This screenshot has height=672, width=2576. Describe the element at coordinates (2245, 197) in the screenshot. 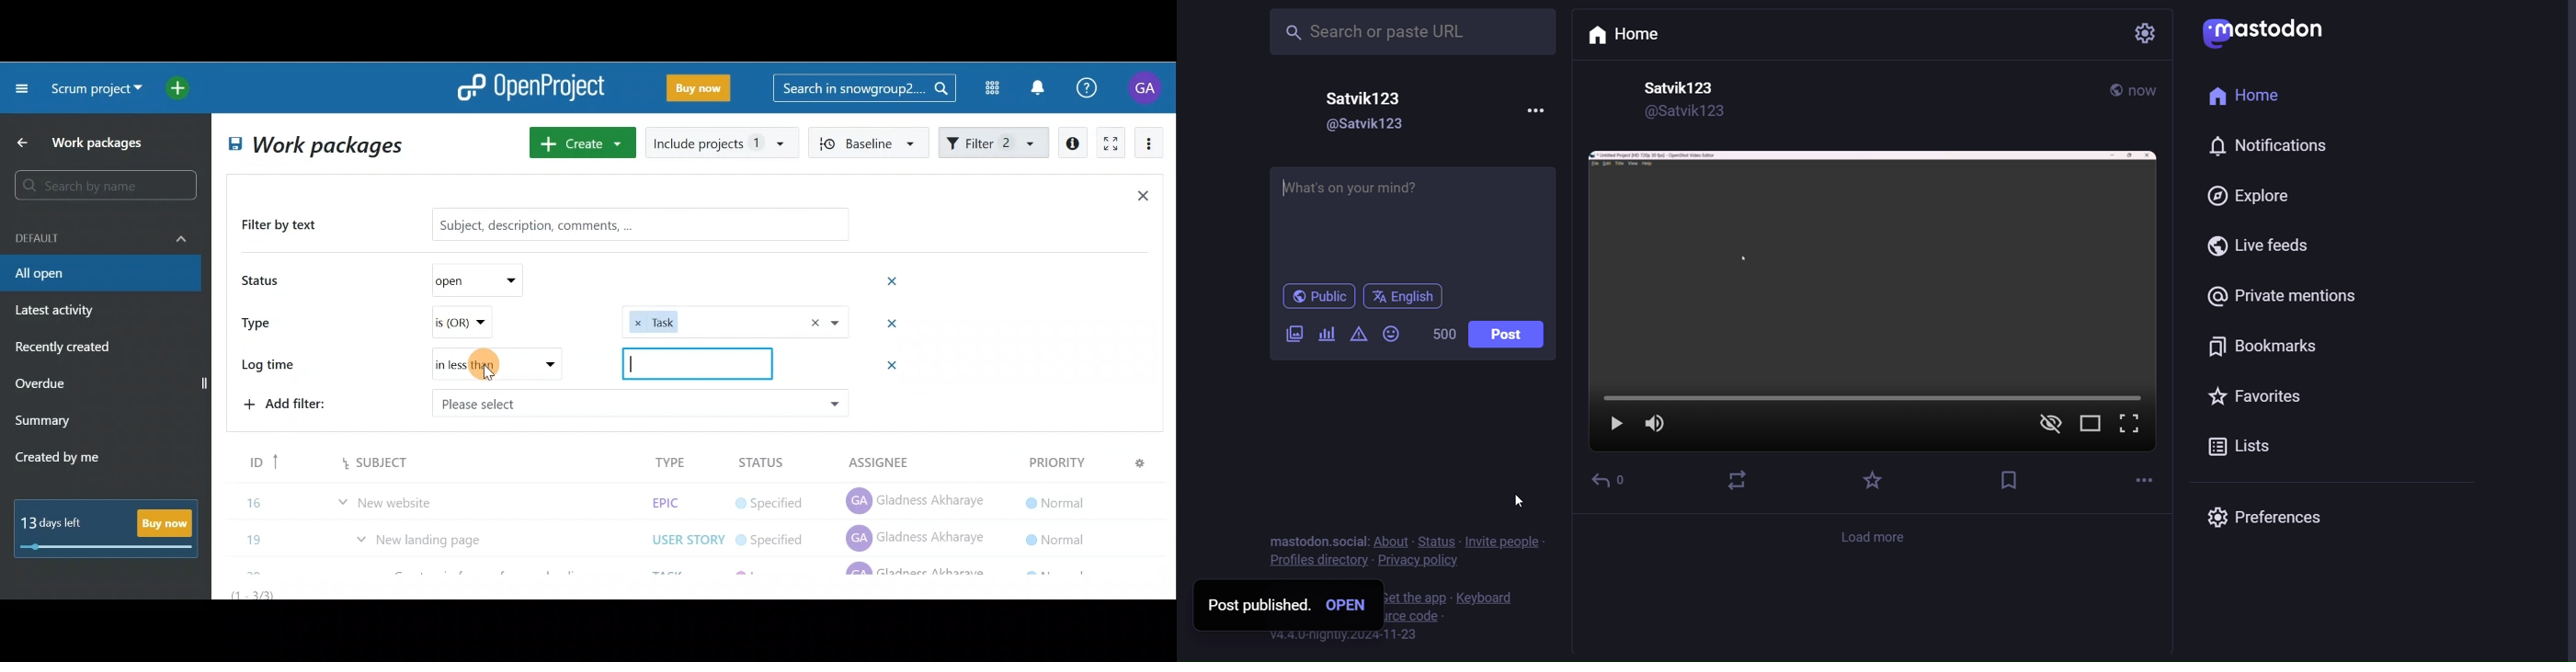

I see `explore` at that location.